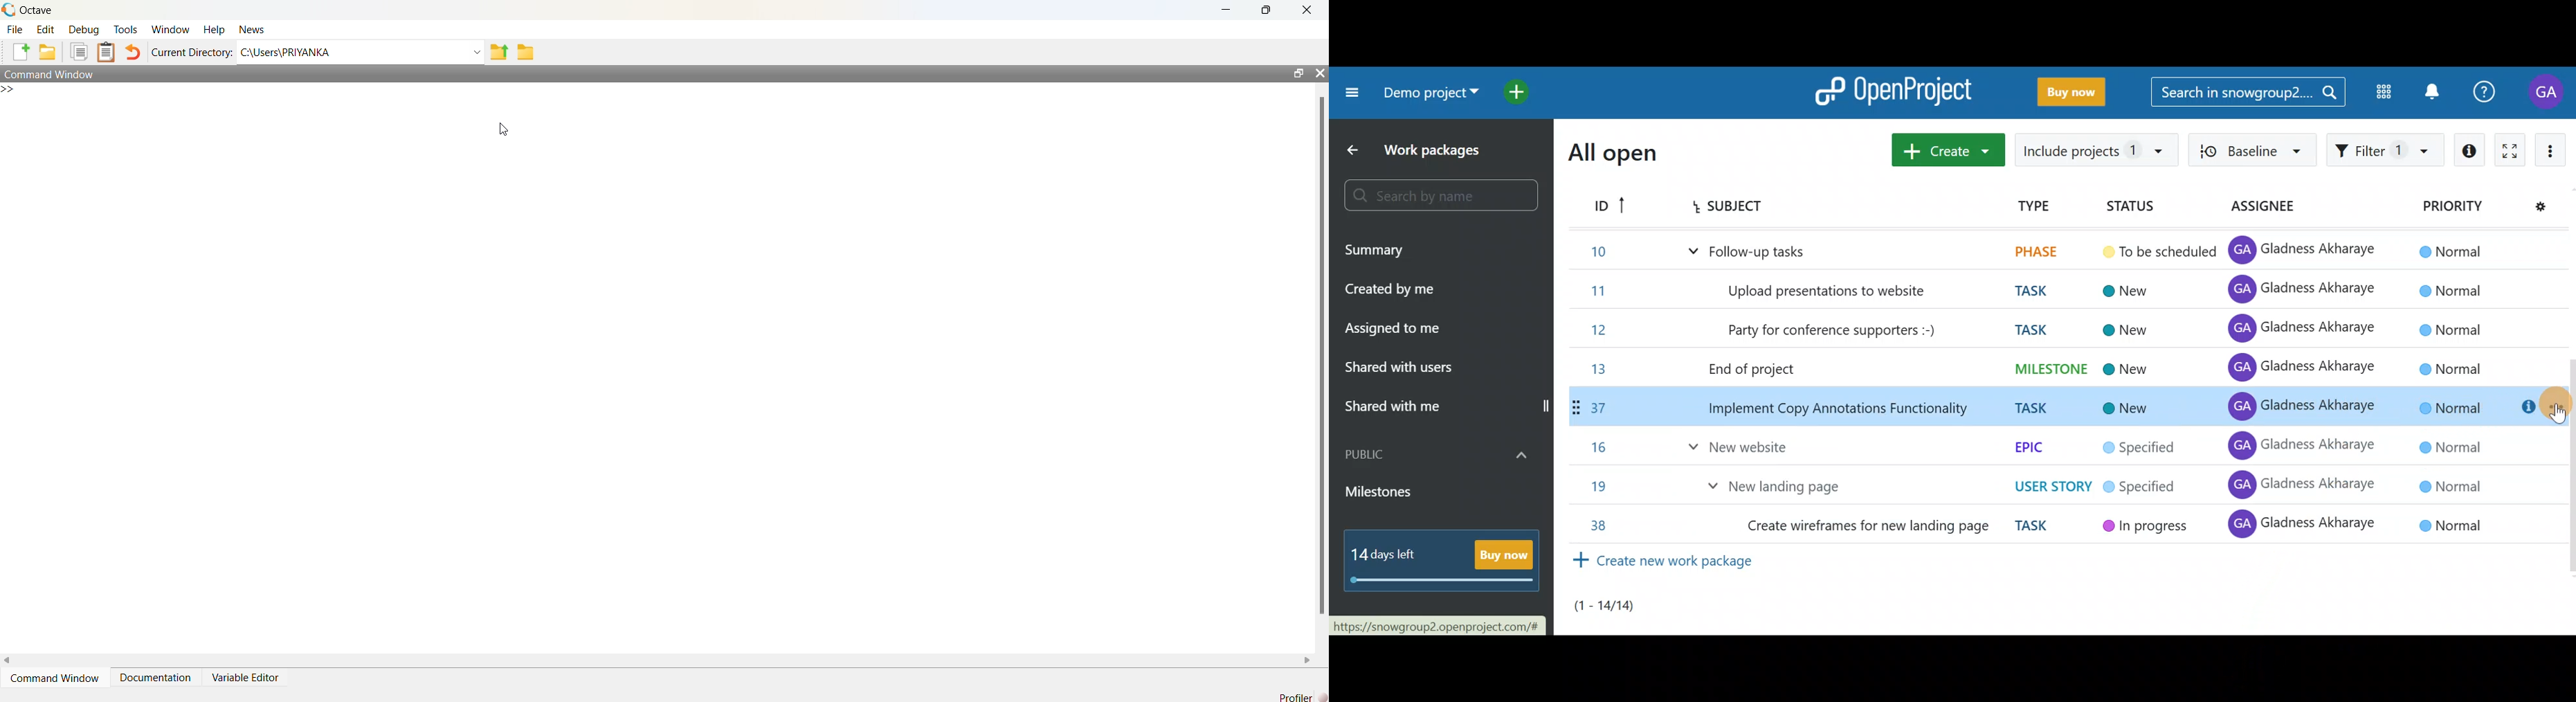  Describe the element at coordinates (19, 52) in the screenshot. I see `New script` at that location.